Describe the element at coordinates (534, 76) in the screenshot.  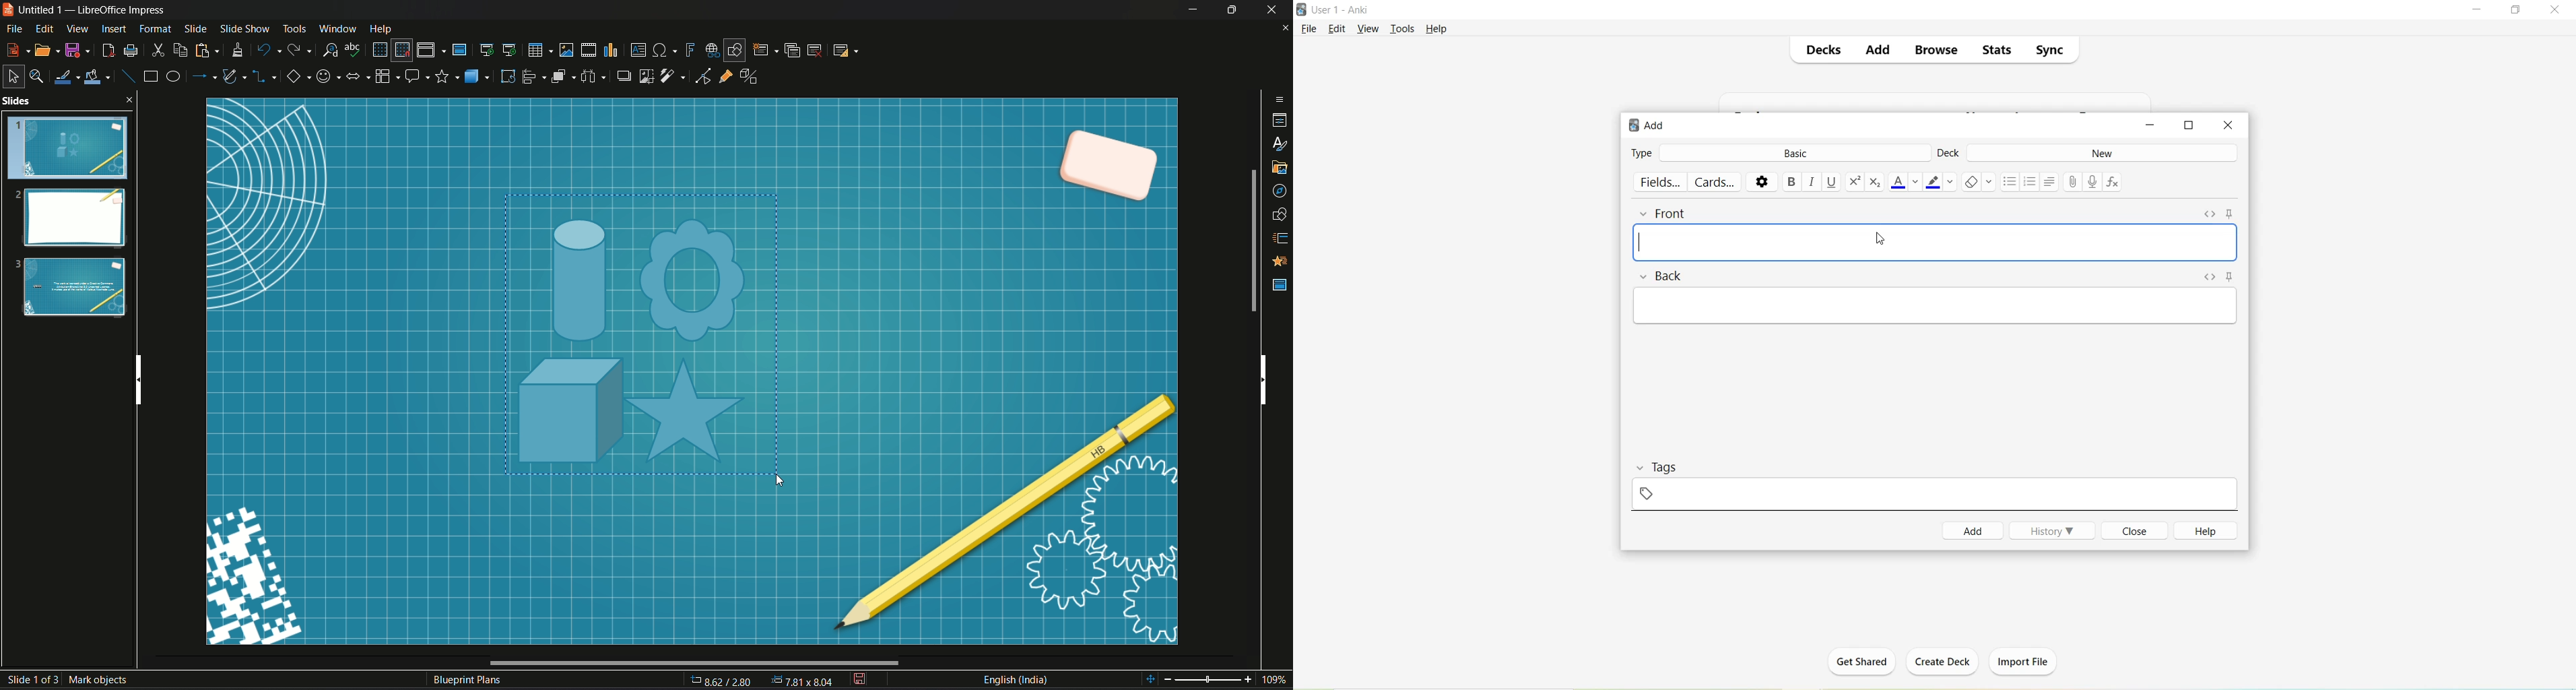
I see `align object` at that location.